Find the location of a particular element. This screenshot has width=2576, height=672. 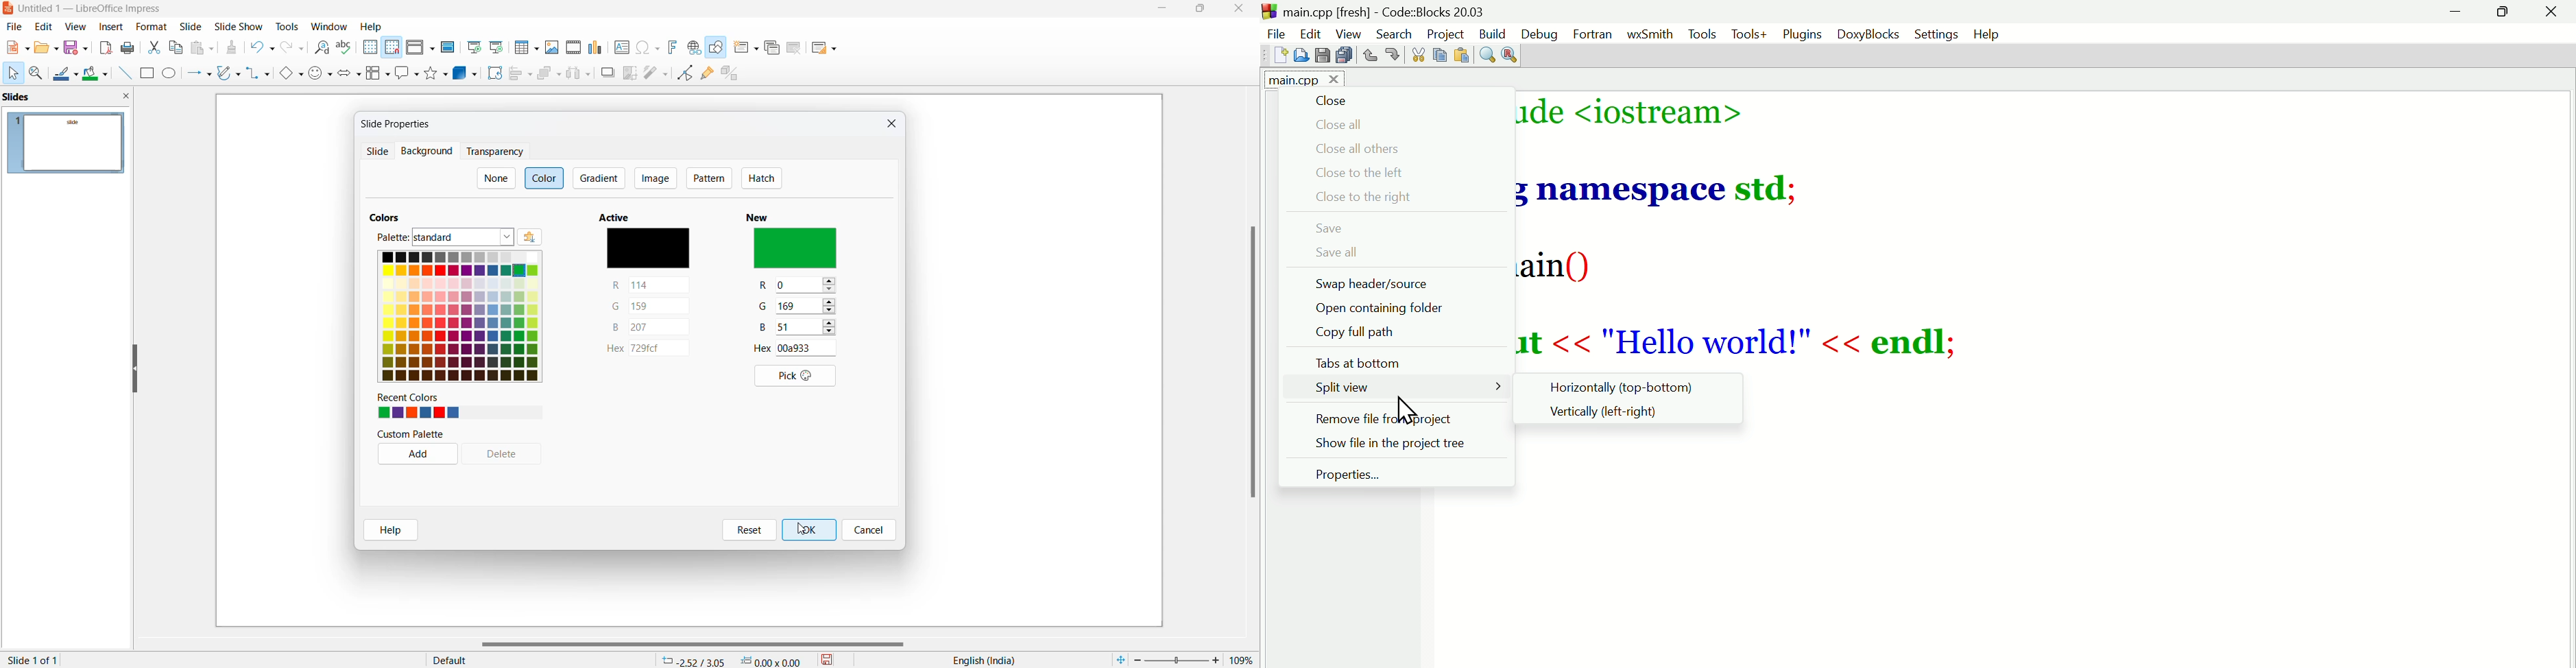

zoom percentage is located at coordinates (1242, 659).